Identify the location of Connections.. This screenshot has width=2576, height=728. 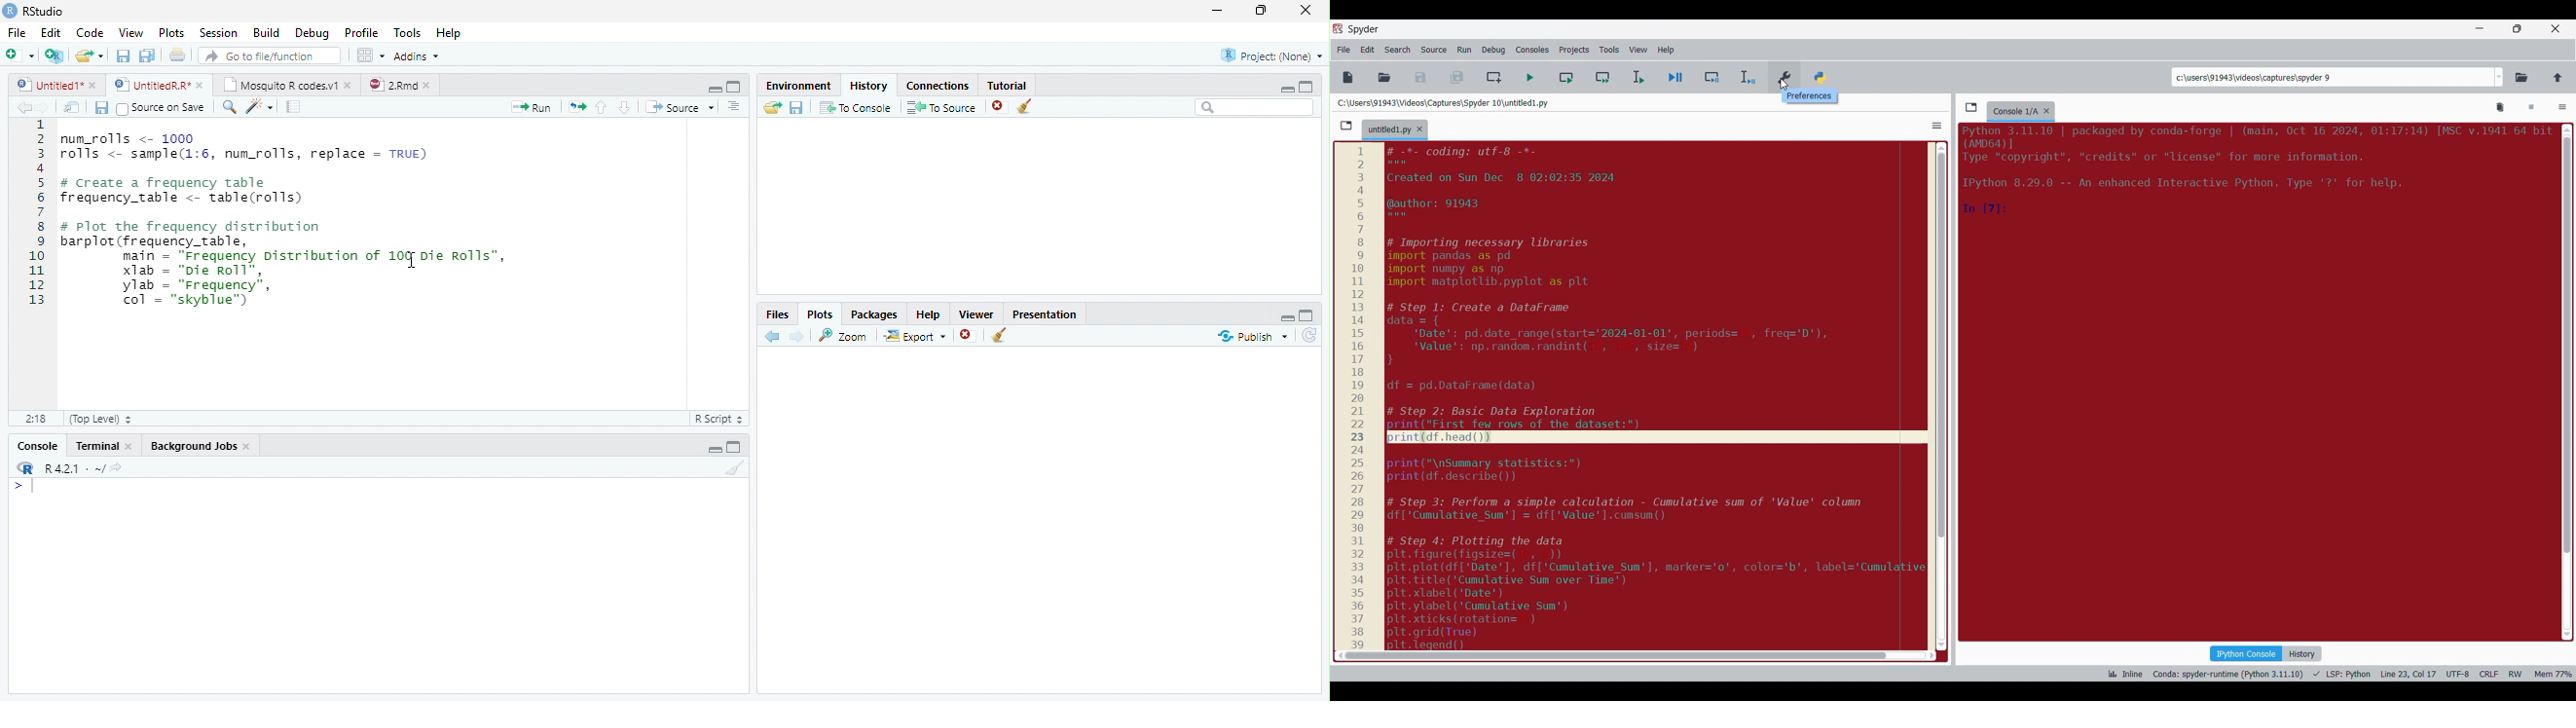
(938, 85).